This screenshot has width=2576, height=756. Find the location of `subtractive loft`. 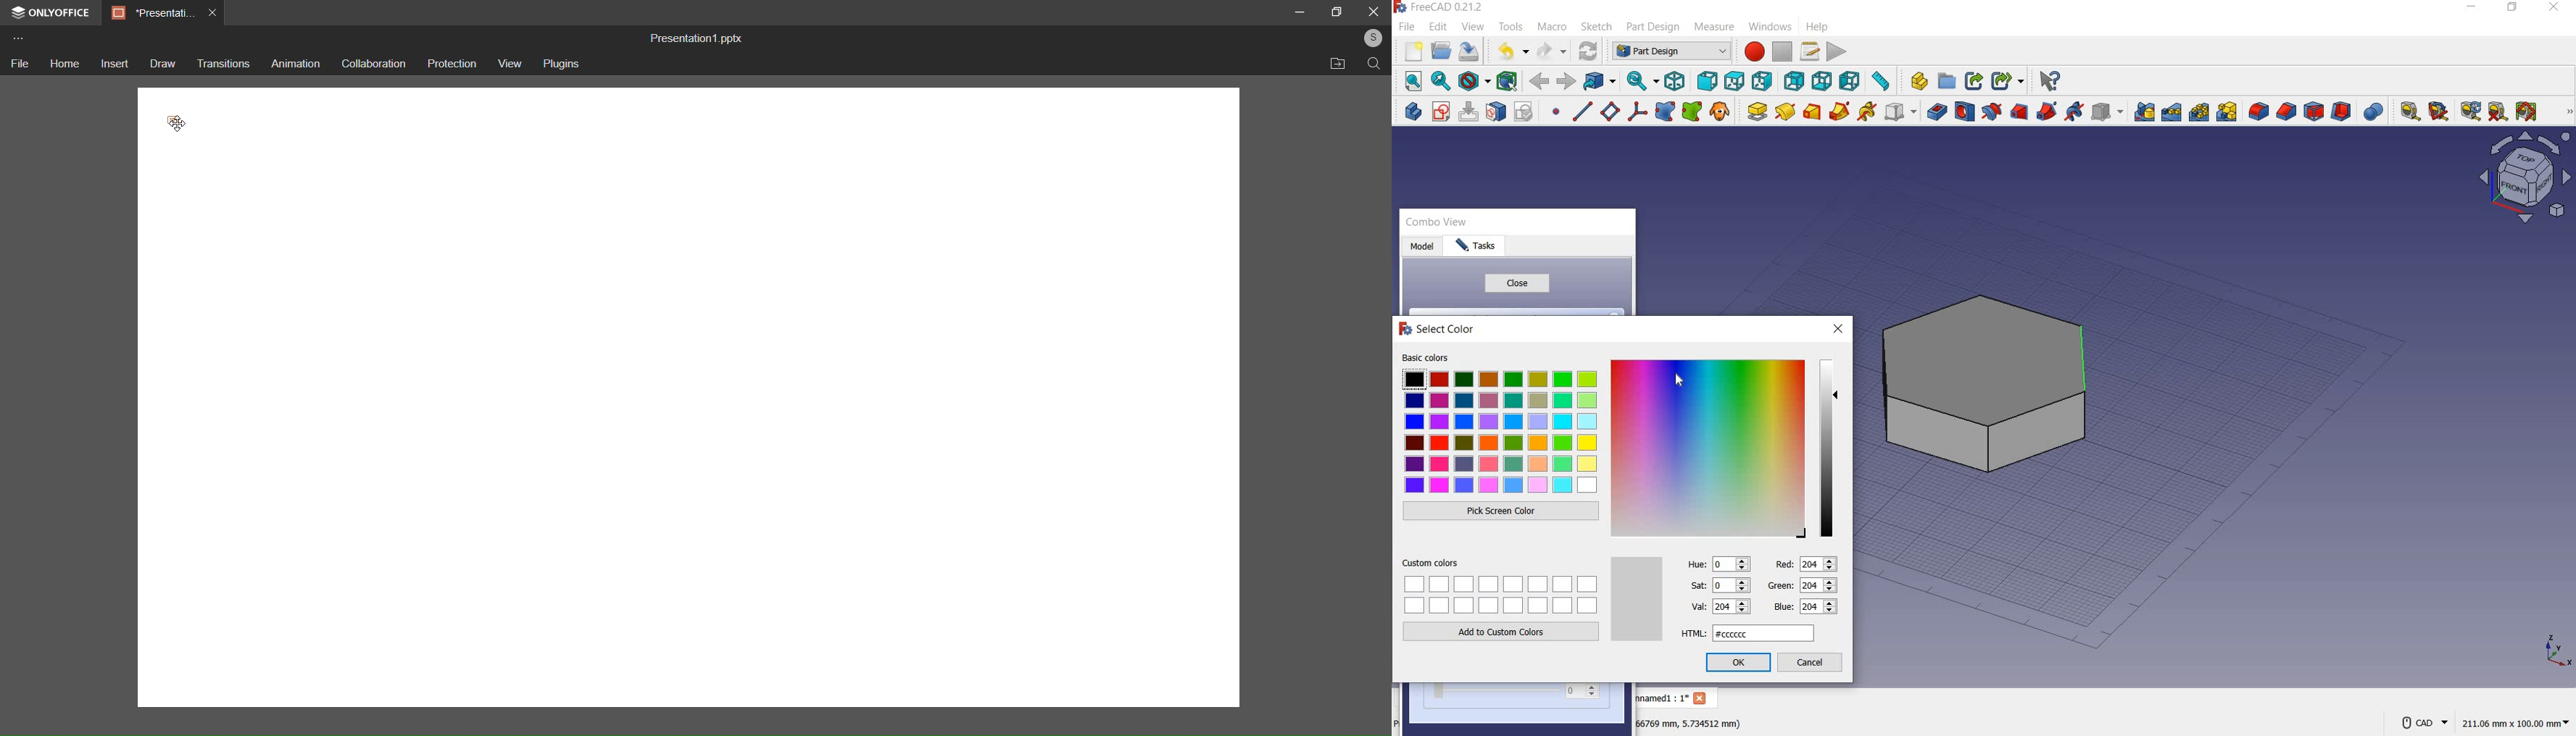

subtractive loft is located at coordinates (2021, 114).